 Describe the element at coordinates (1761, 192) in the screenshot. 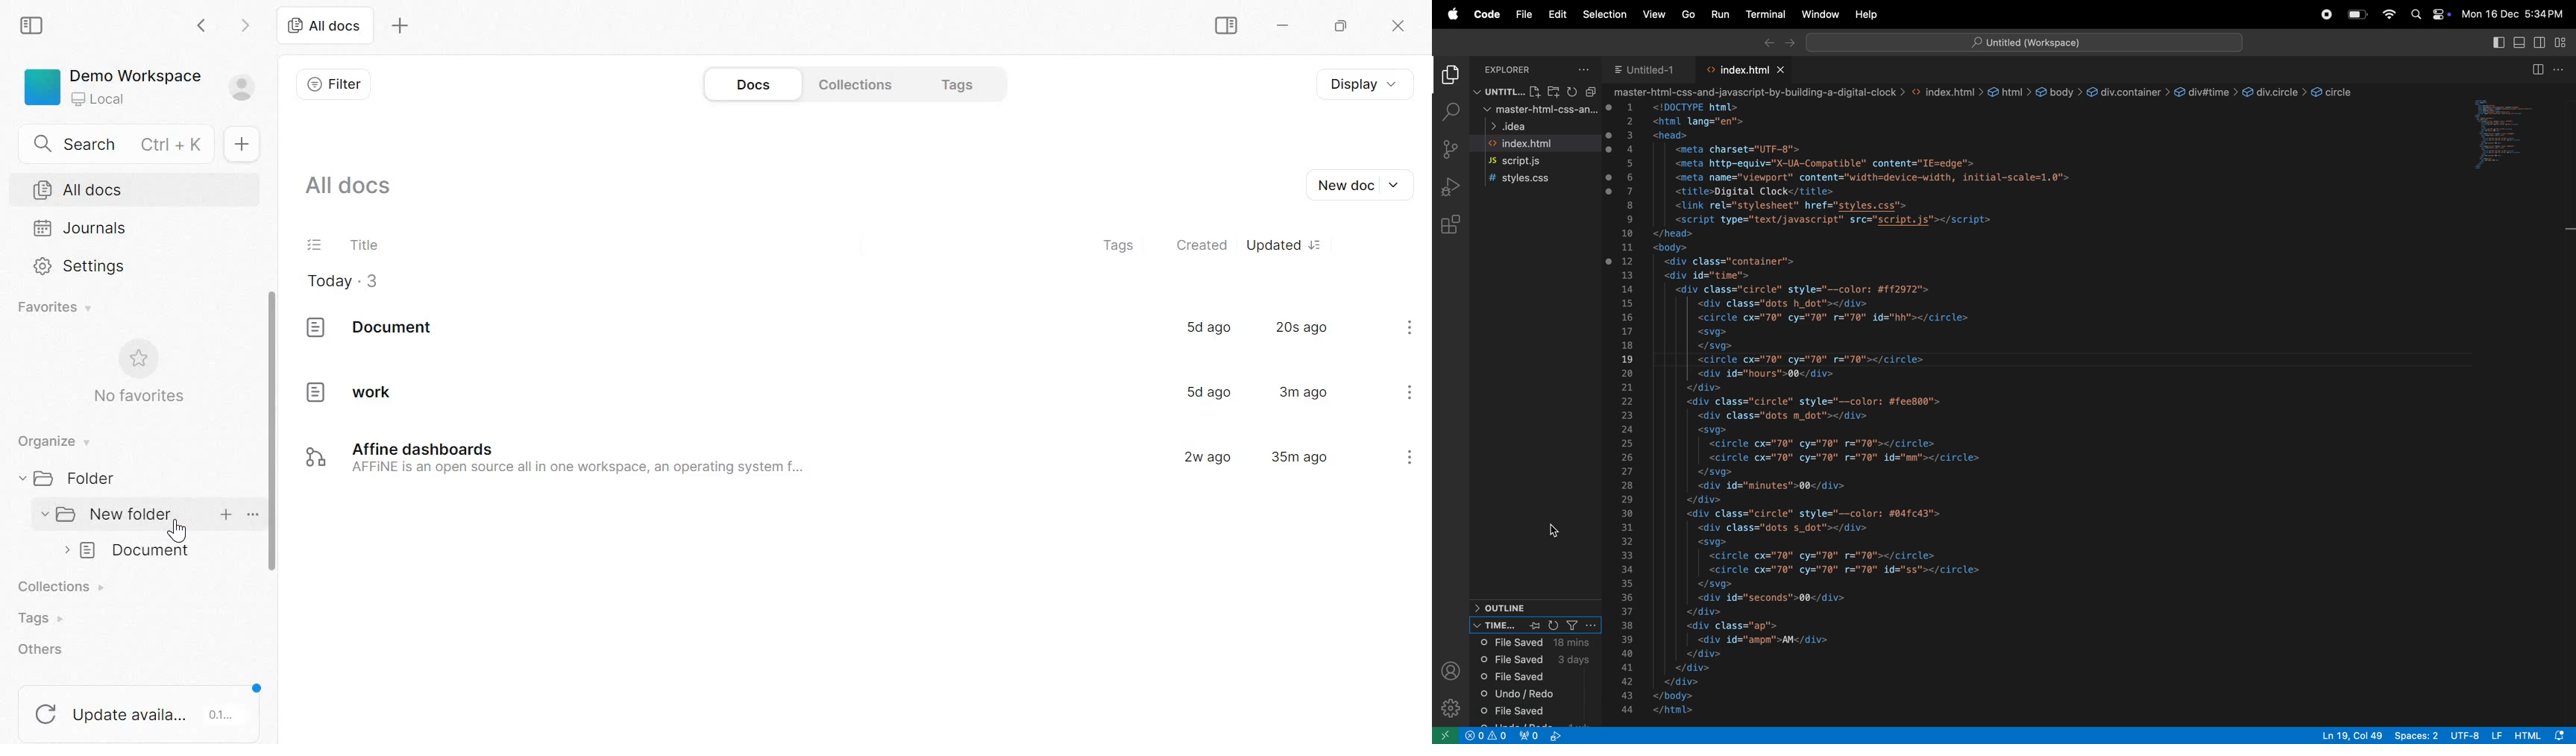

I see `<title>Digital Clock</title>` at that location.